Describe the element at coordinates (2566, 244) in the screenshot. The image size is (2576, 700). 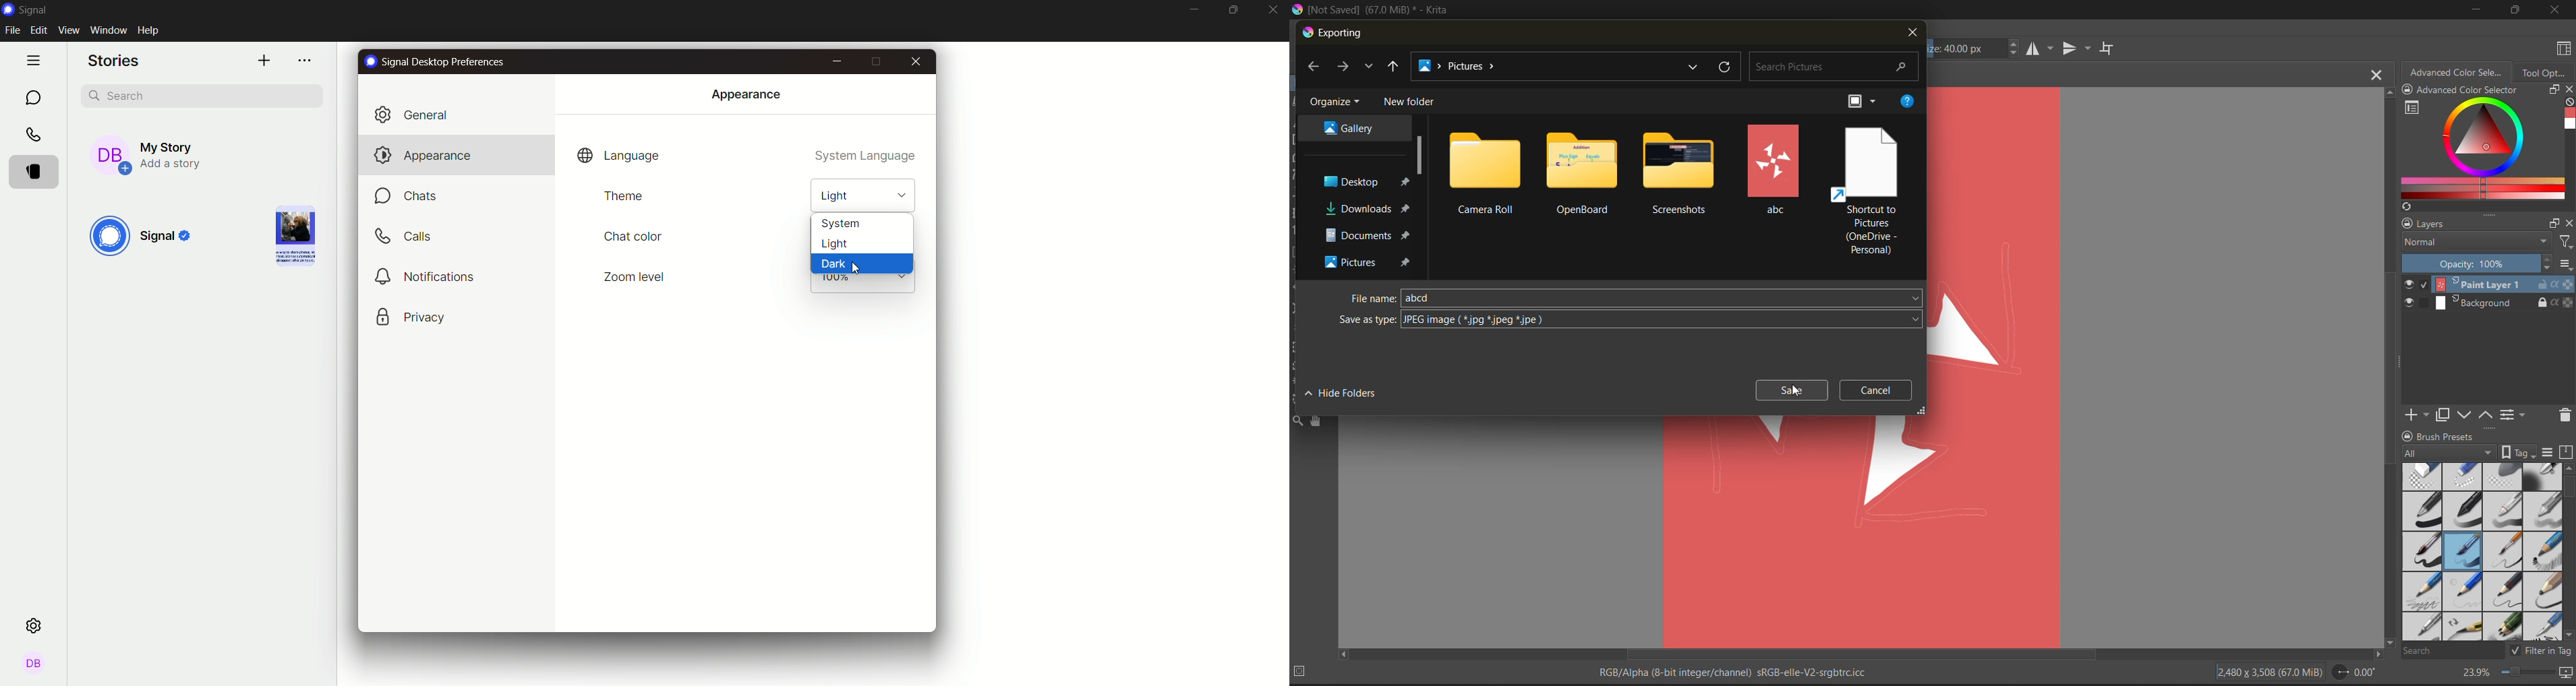
I see `filters` at that location.